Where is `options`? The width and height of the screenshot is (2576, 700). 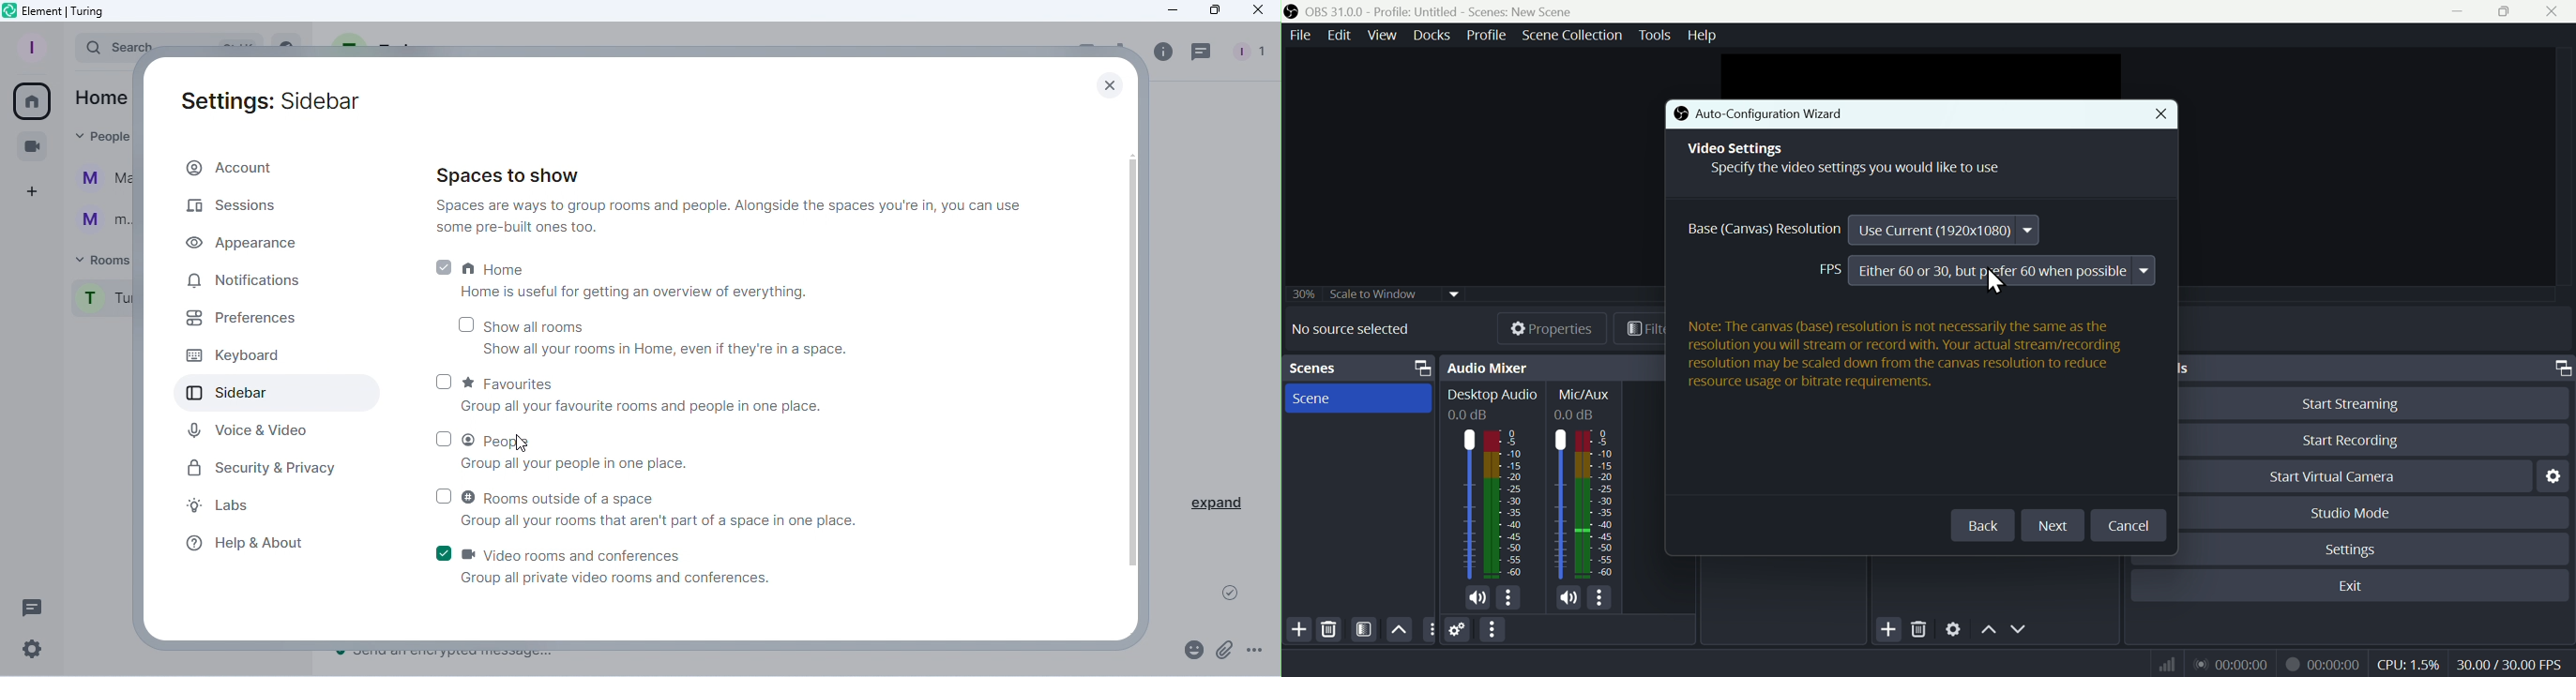
options is located at coordinates (1598, 597).